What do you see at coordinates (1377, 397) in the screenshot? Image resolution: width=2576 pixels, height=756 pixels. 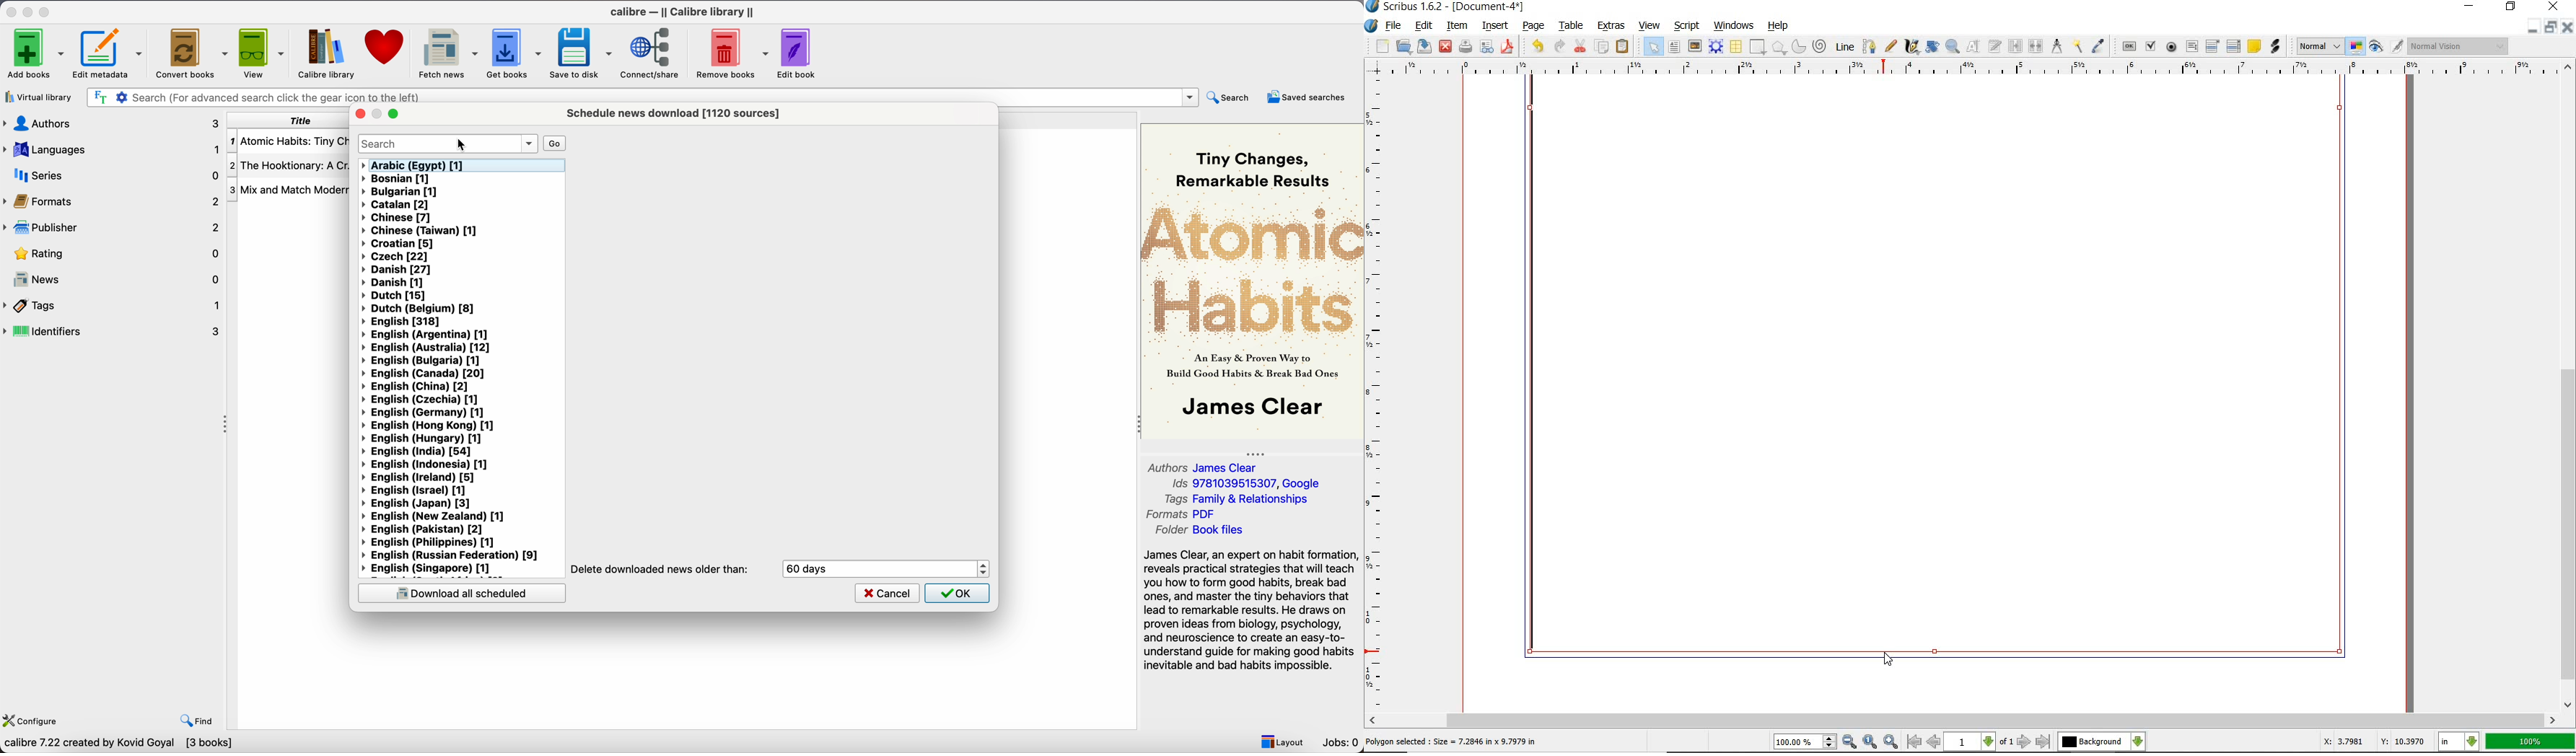 I see `ruler` at bounding box center [1377, 397].